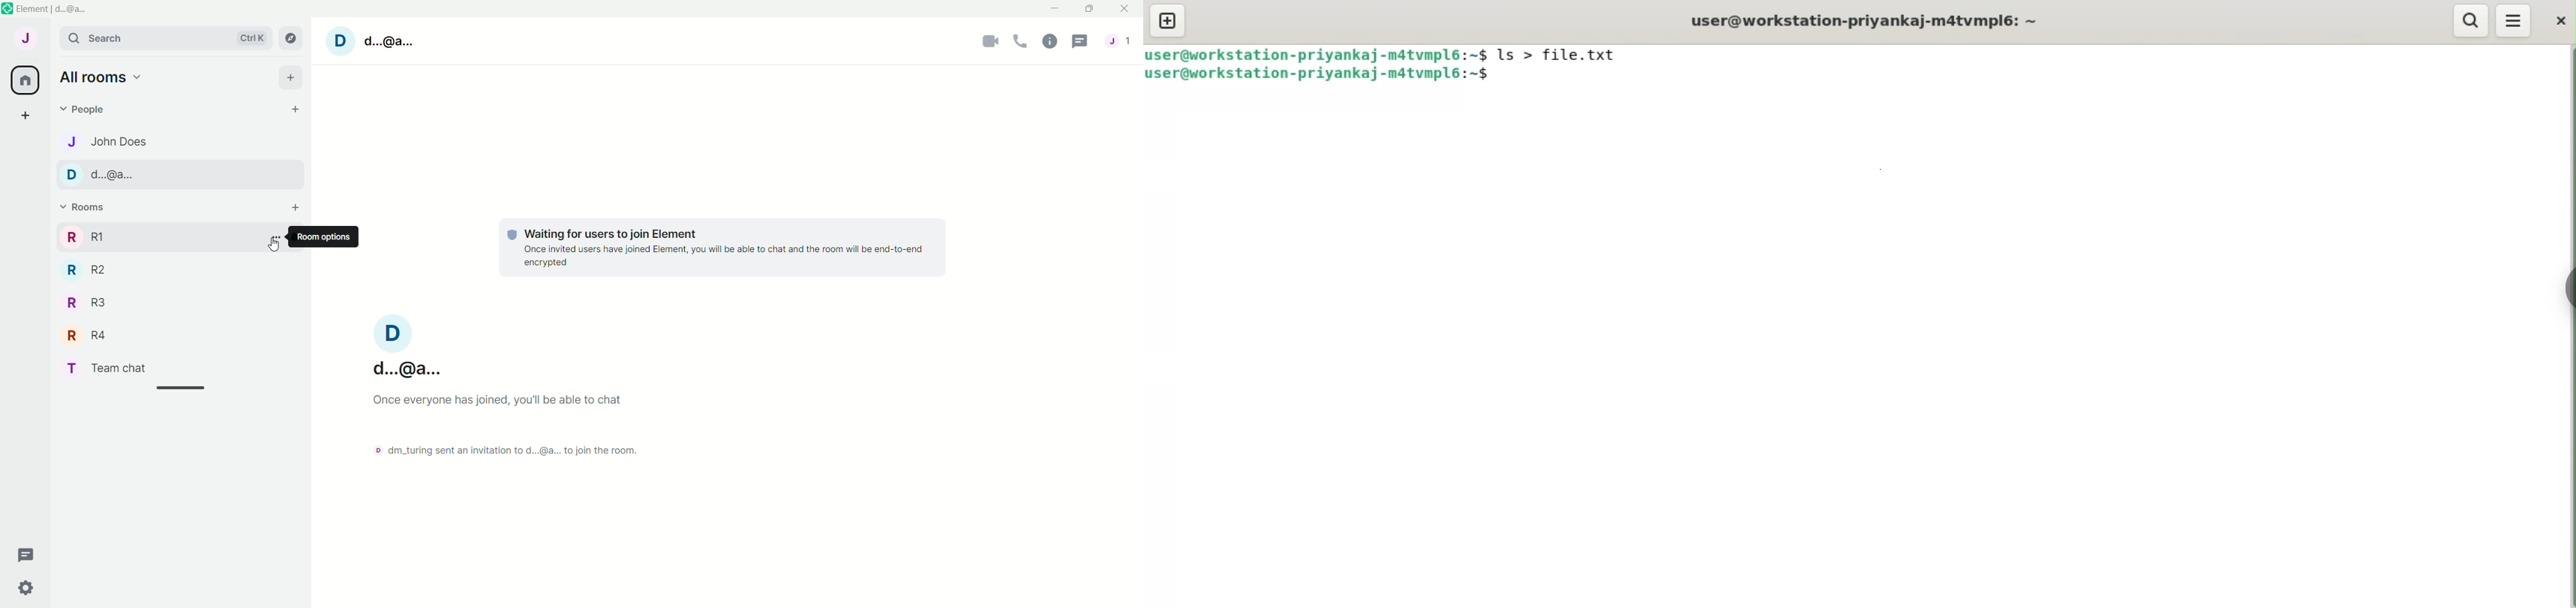 The height and width of the screenshot is (616, 2576). What do you see at coordinates (273, 245) in the screenshot?
I see `Cursor` at bounding box center [273, 245].